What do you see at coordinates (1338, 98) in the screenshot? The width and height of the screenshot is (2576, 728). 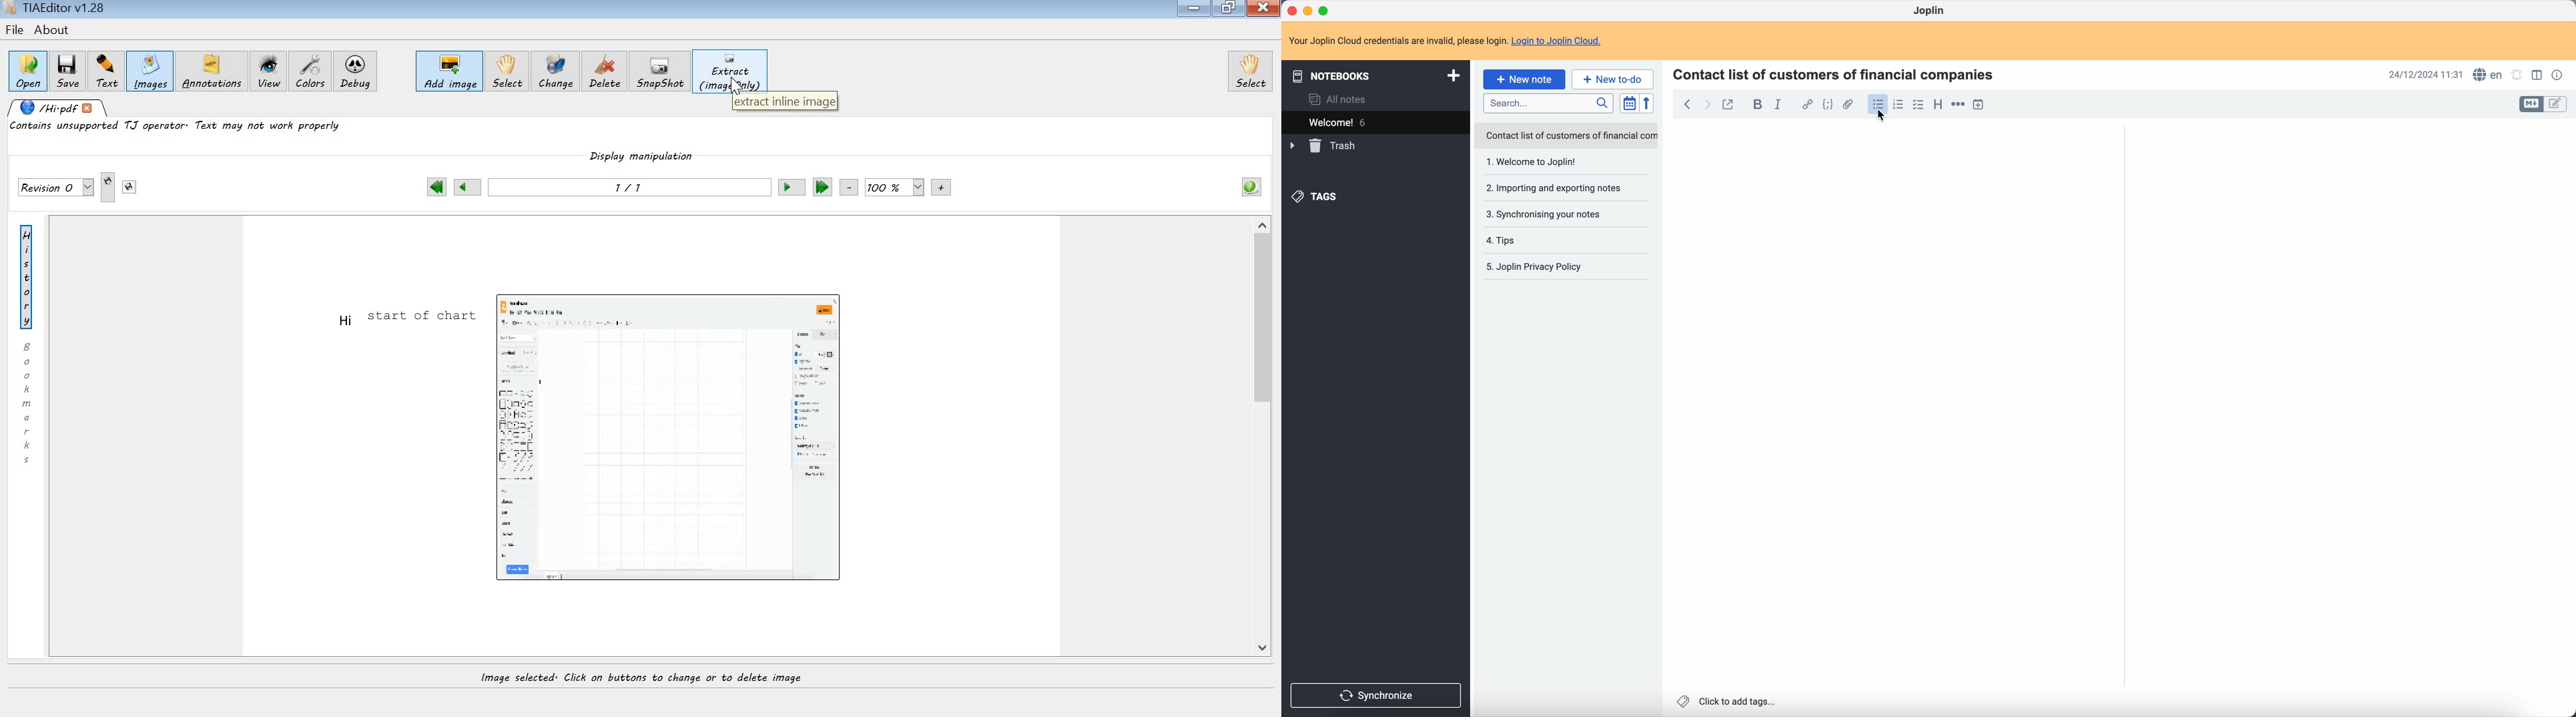 I see `all notes` at bounding box center [1338, 98].